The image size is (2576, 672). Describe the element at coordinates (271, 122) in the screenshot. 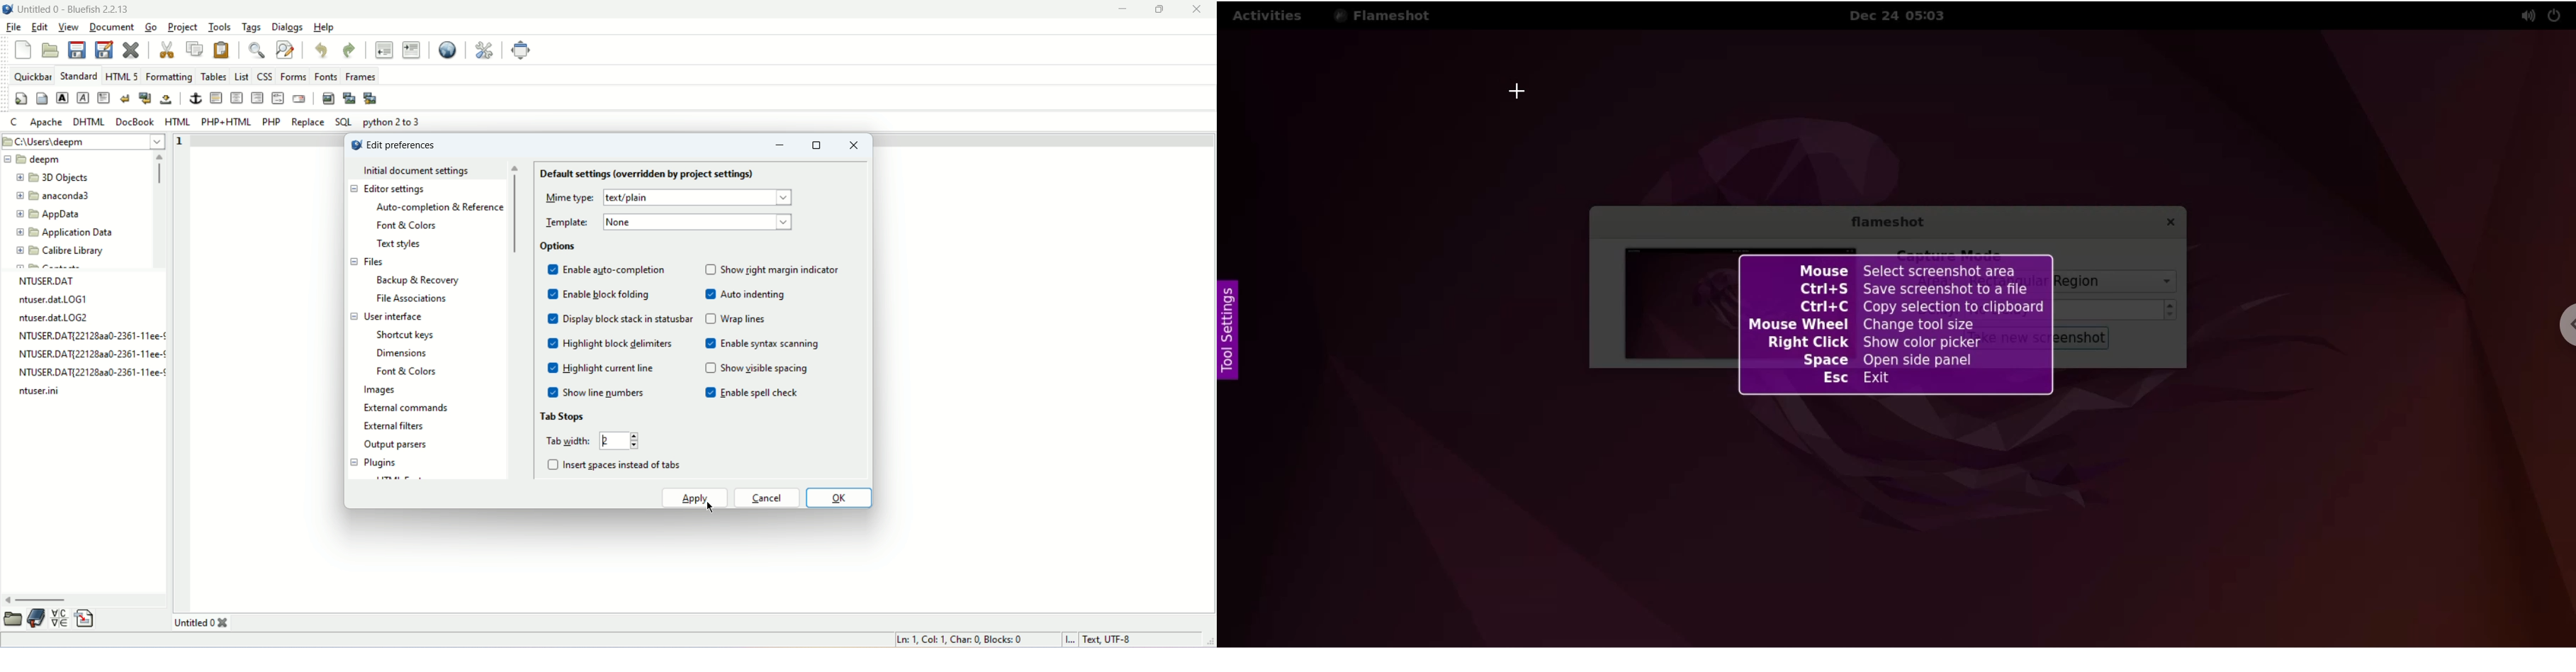

I see `PHP` at that location.